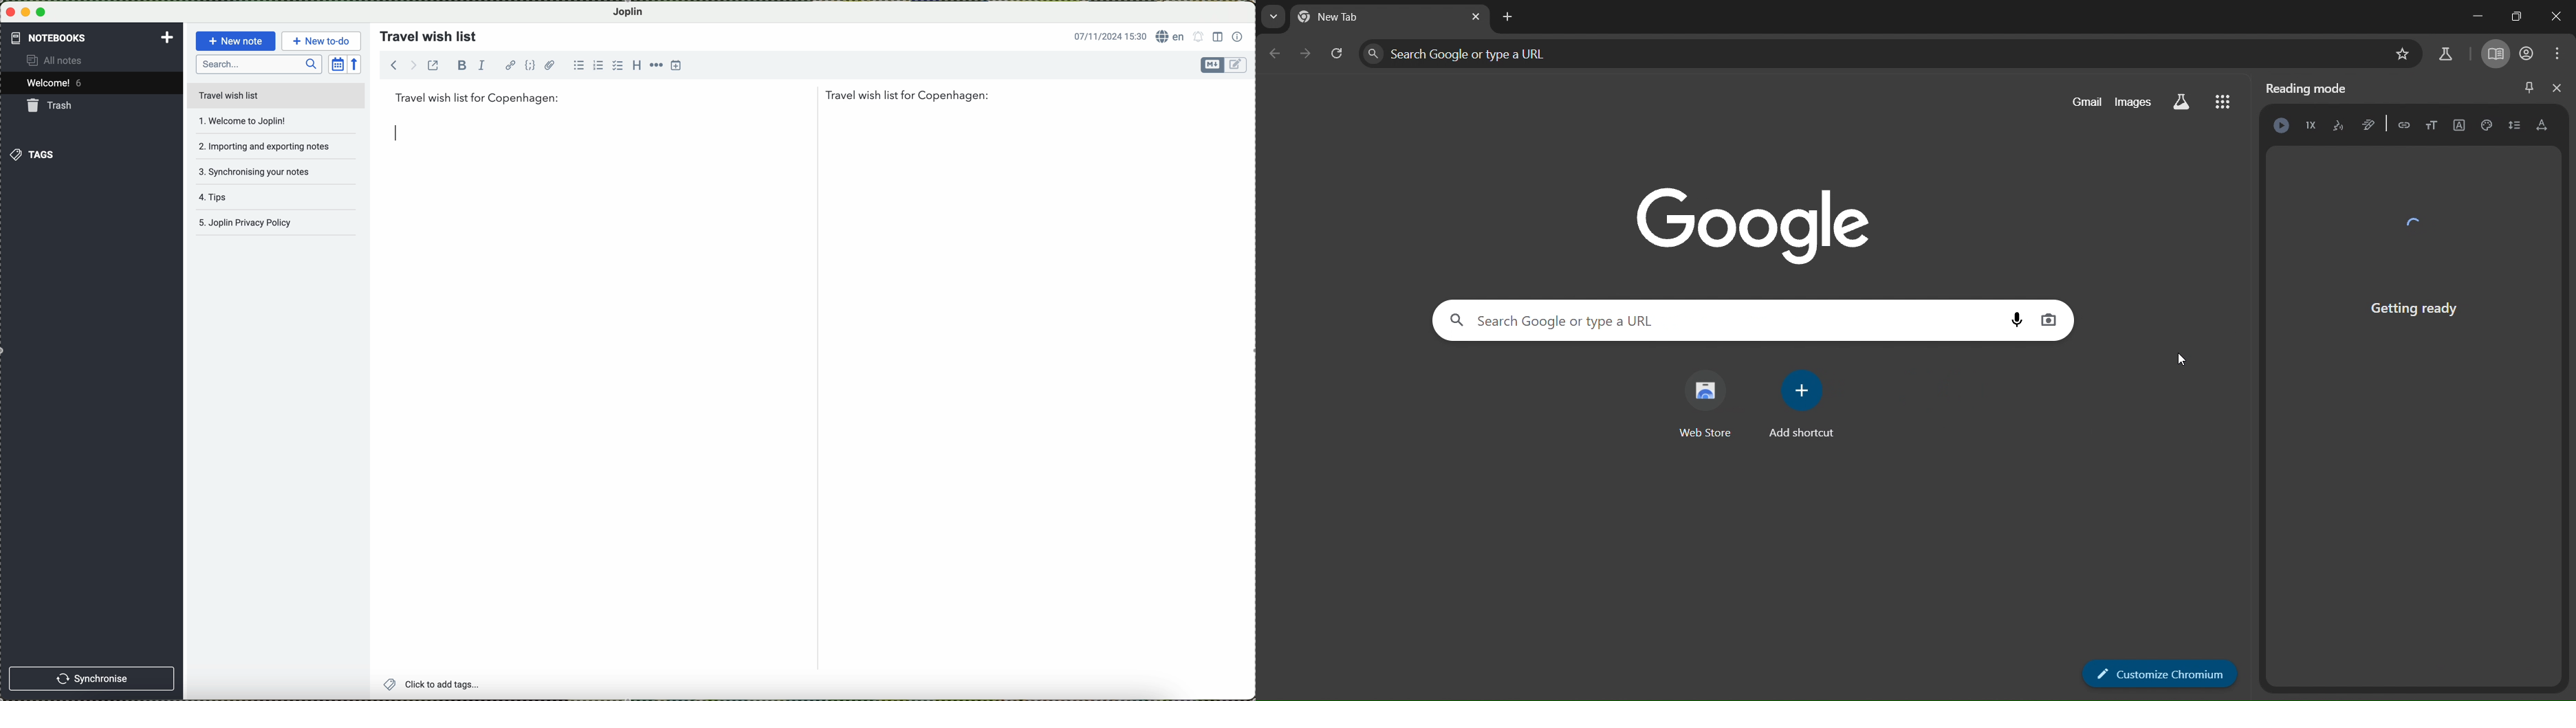  I want to click on maximize, so click(44, 12).